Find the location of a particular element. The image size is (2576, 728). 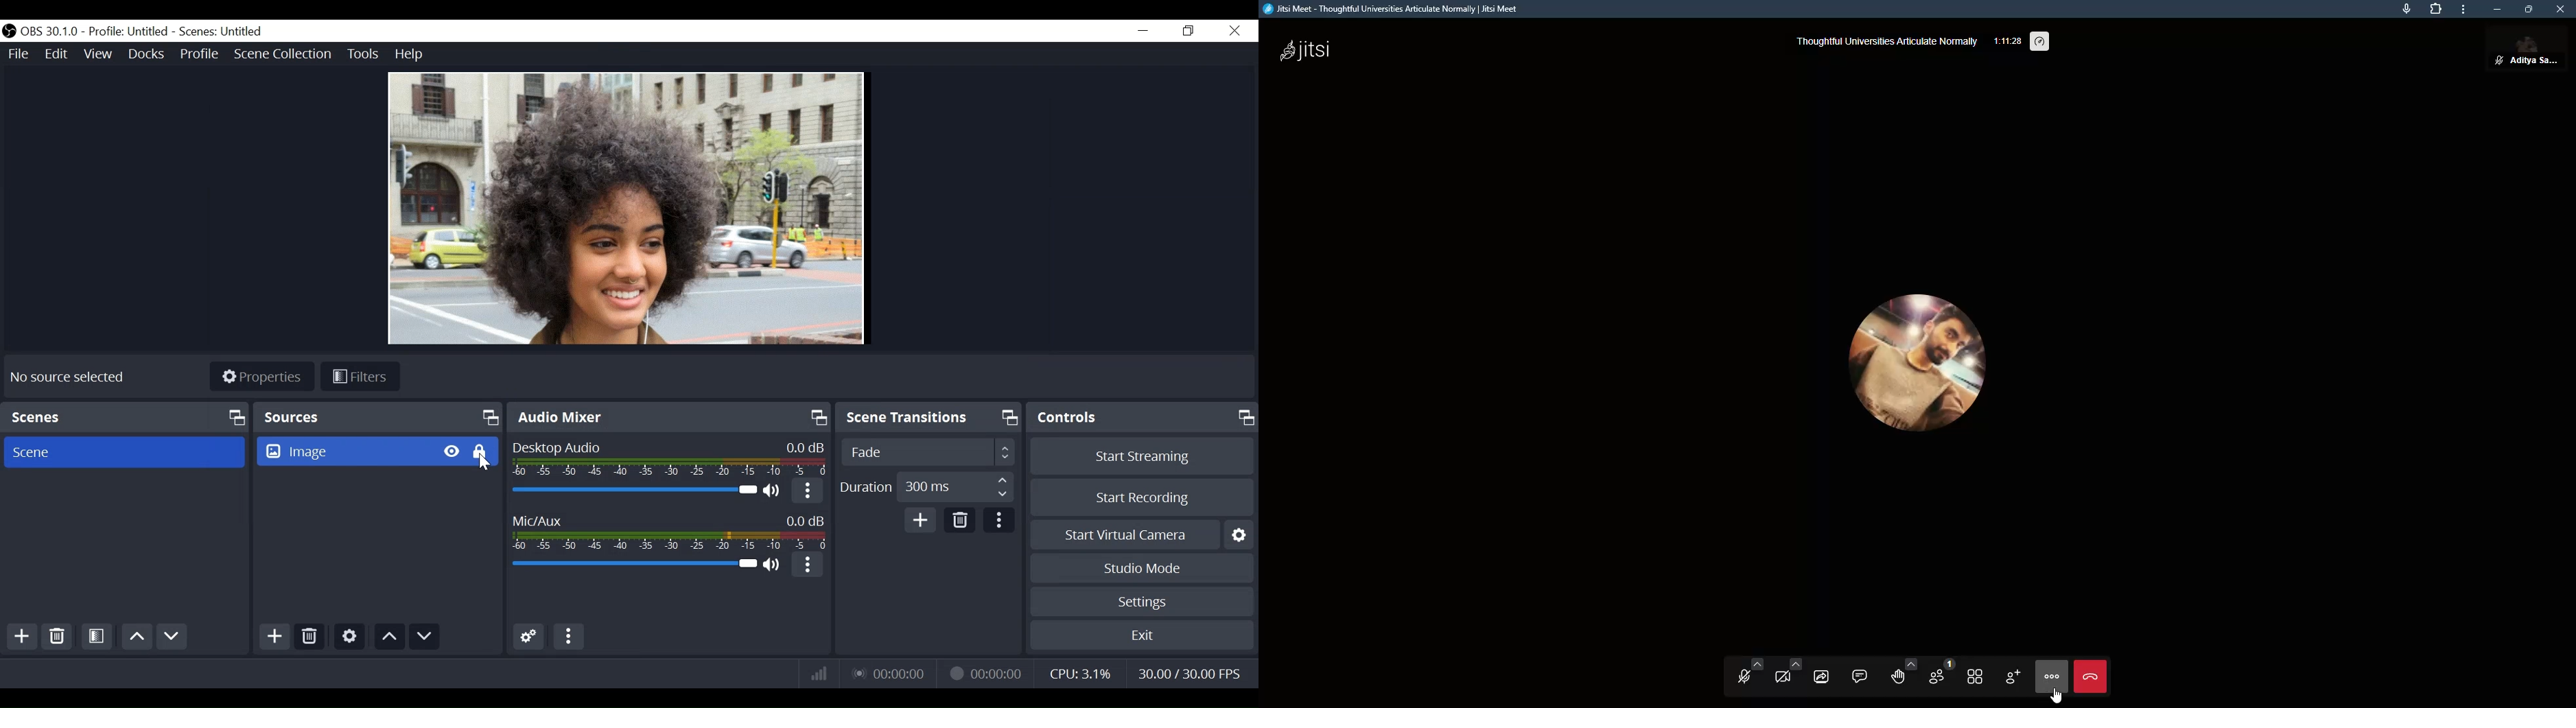

Restore is located at coordinates (1187, 30).